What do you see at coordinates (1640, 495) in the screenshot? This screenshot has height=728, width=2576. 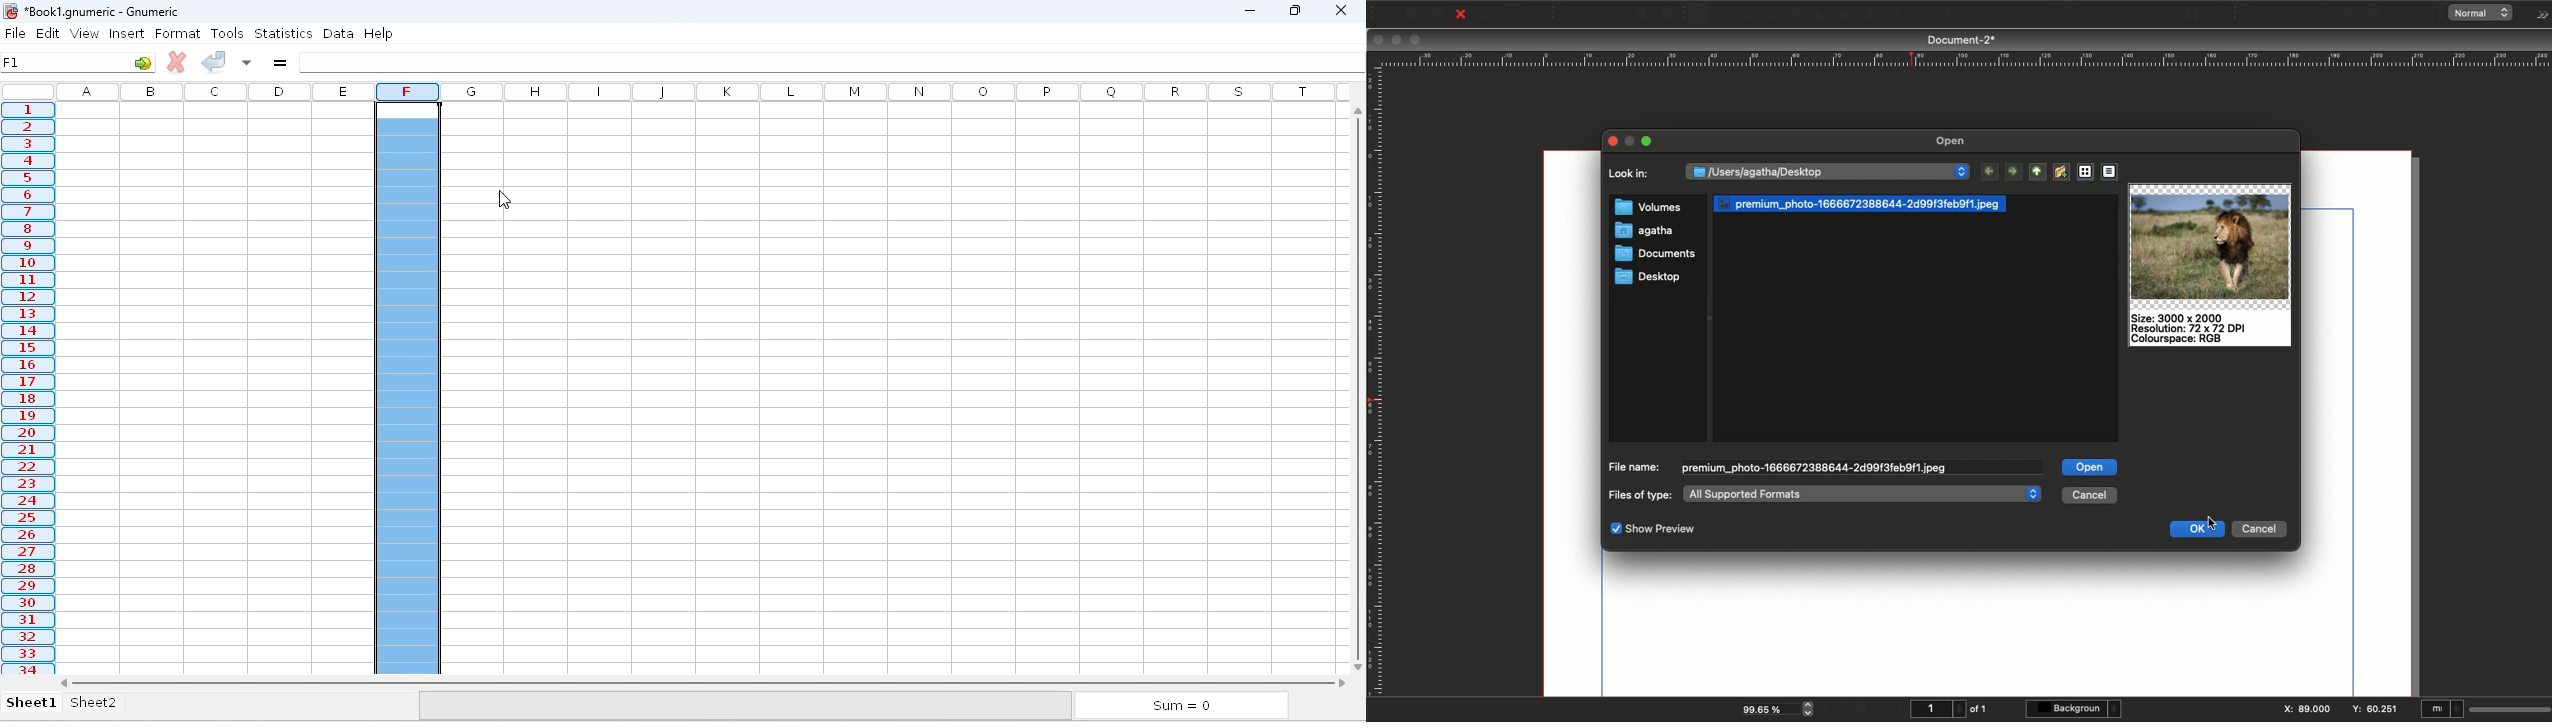 I see `Files of type` at bounding box center [1640, 495].